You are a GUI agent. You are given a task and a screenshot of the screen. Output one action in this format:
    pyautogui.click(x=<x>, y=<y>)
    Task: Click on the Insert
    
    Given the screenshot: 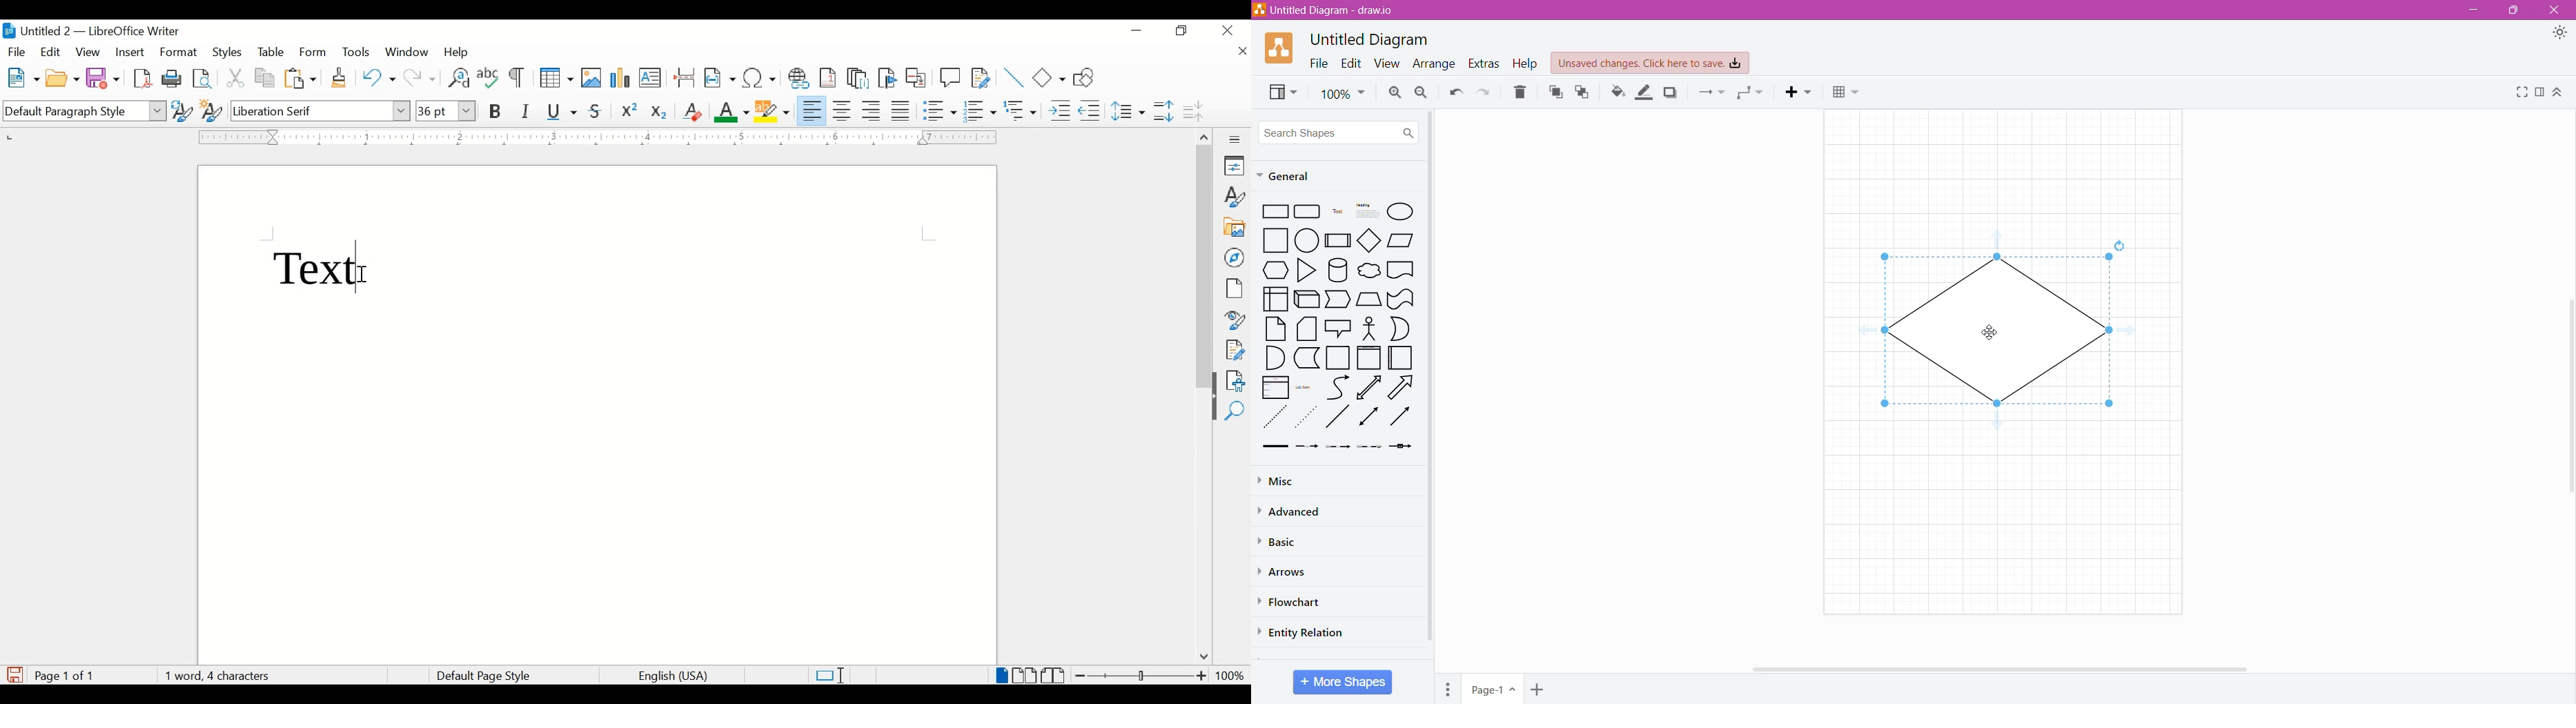 What is the action you would take?
    pyautogui.click(x=1797, y=92)
    